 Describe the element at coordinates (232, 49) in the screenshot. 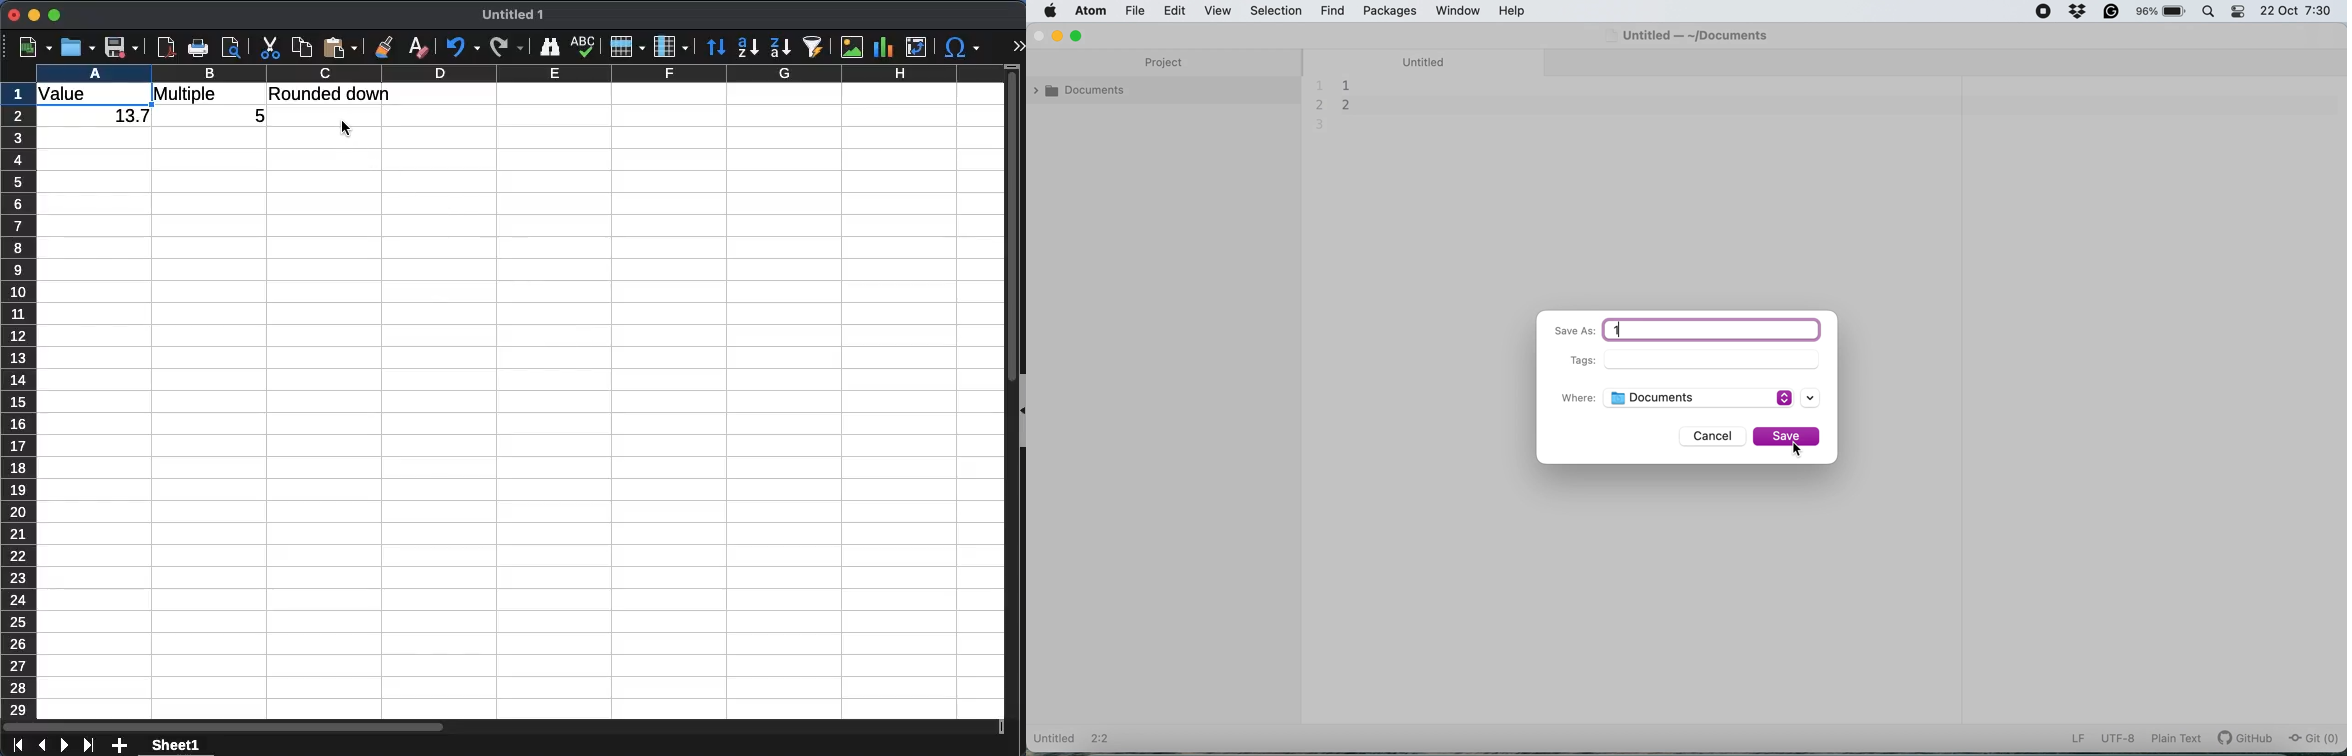

I see `print preview` at that location.